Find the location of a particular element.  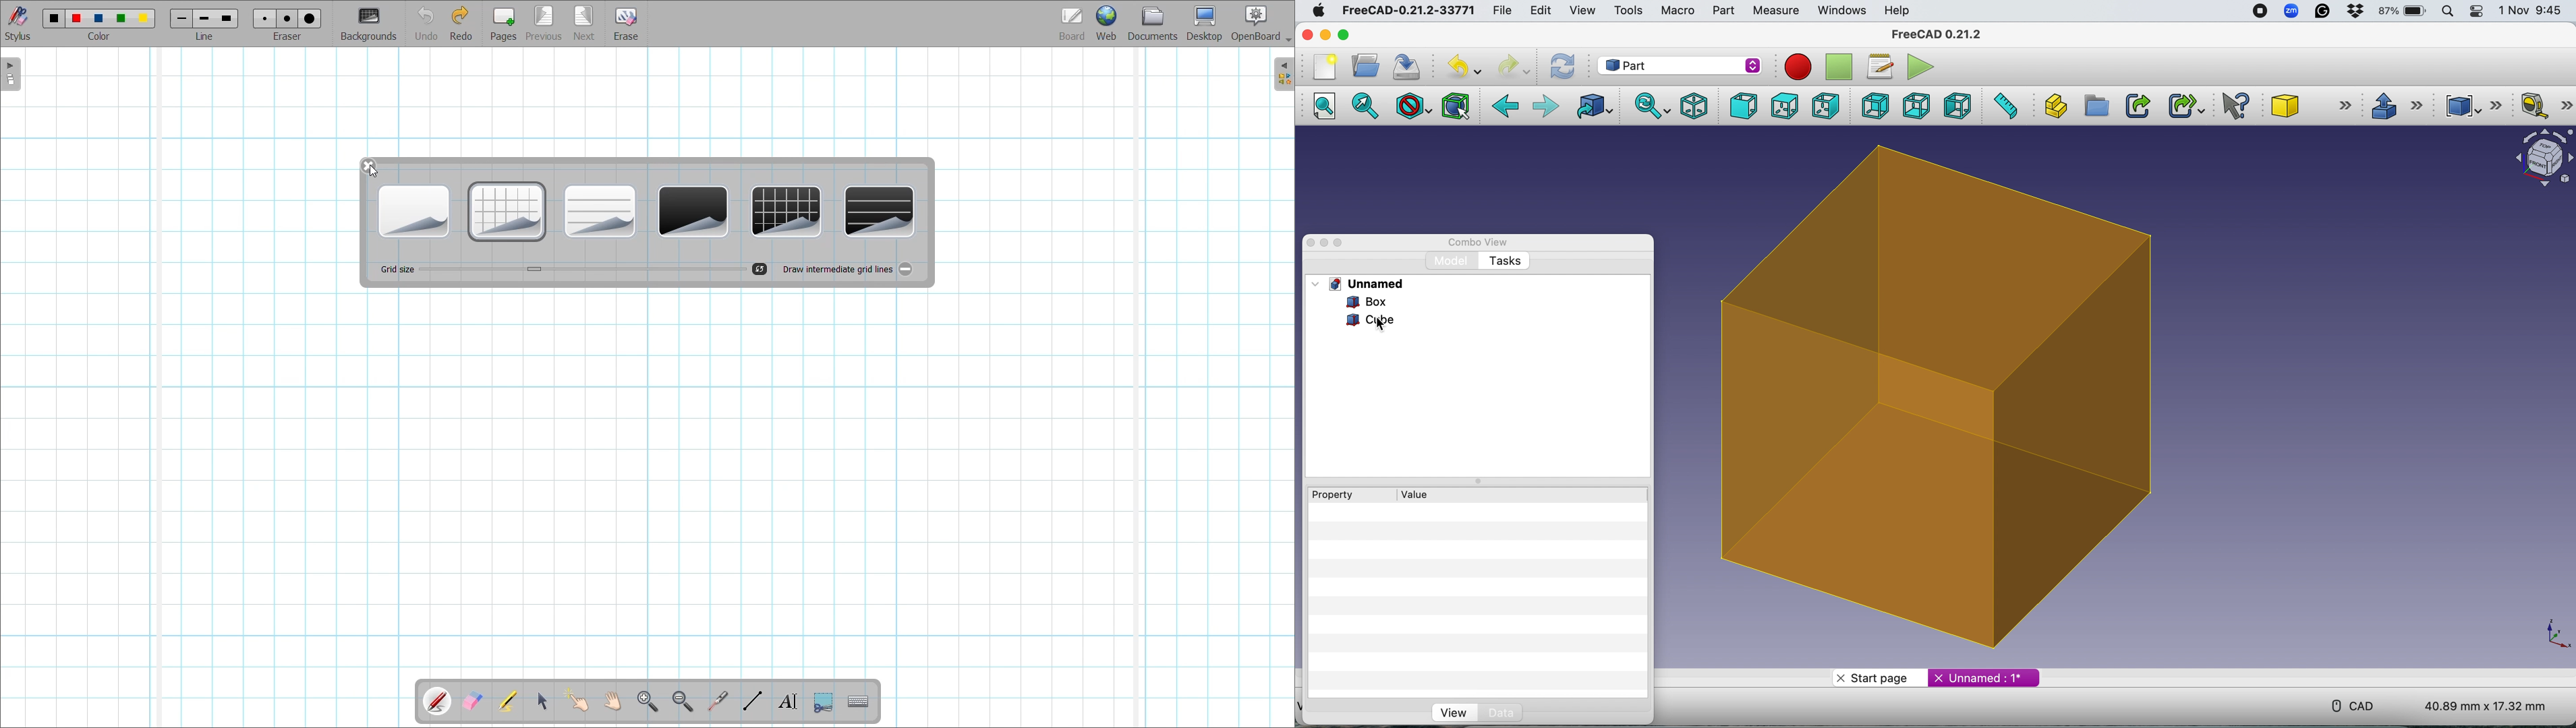

Windows is located at coordinates (1842, 11).